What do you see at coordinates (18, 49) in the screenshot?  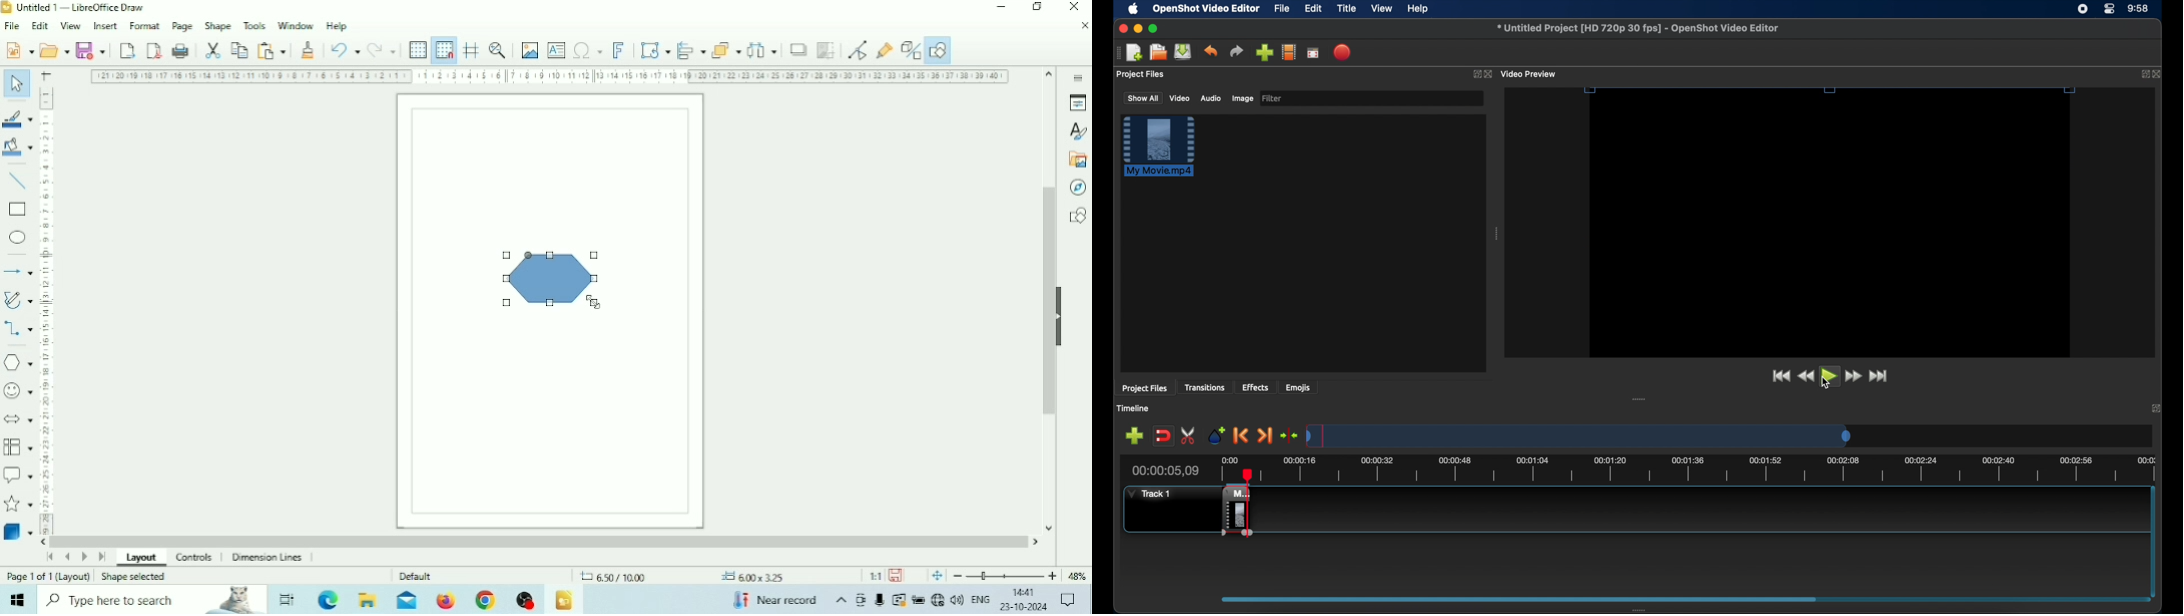 I see `New` at bounding box center [18, 49].